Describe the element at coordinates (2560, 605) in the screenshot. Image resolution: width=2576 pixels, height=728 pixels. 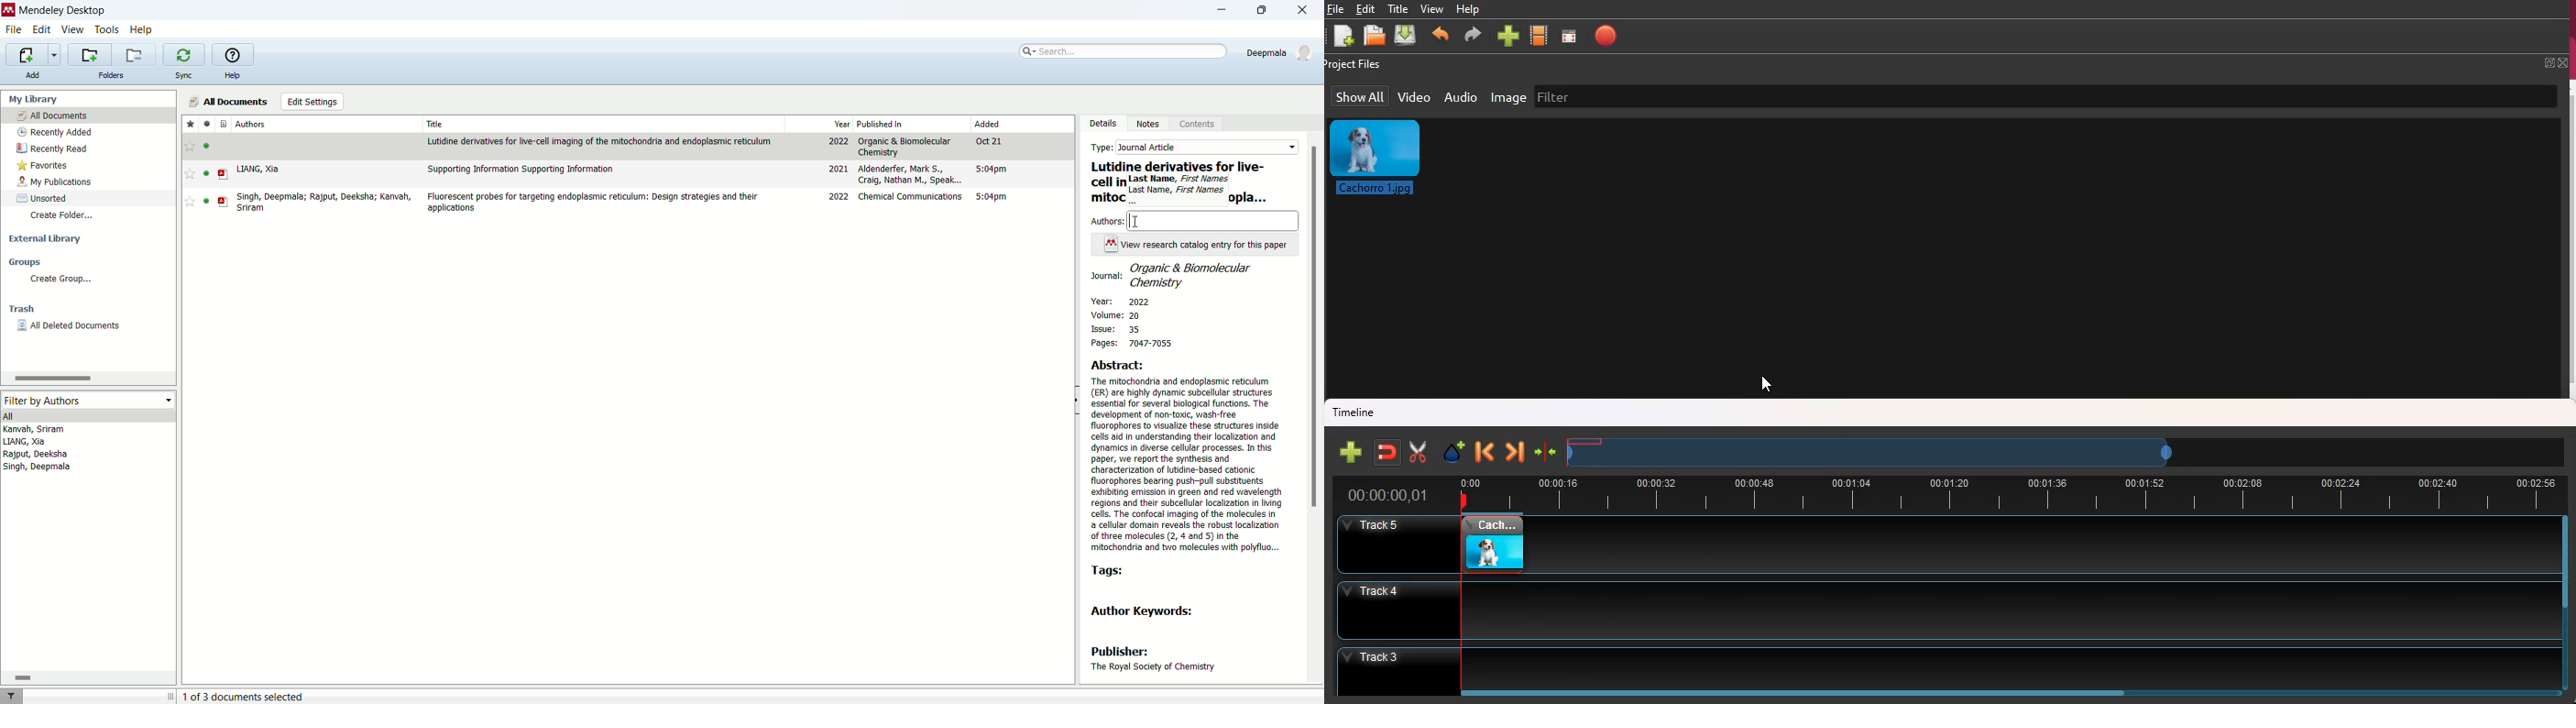
I see `scrollbar` at that location.